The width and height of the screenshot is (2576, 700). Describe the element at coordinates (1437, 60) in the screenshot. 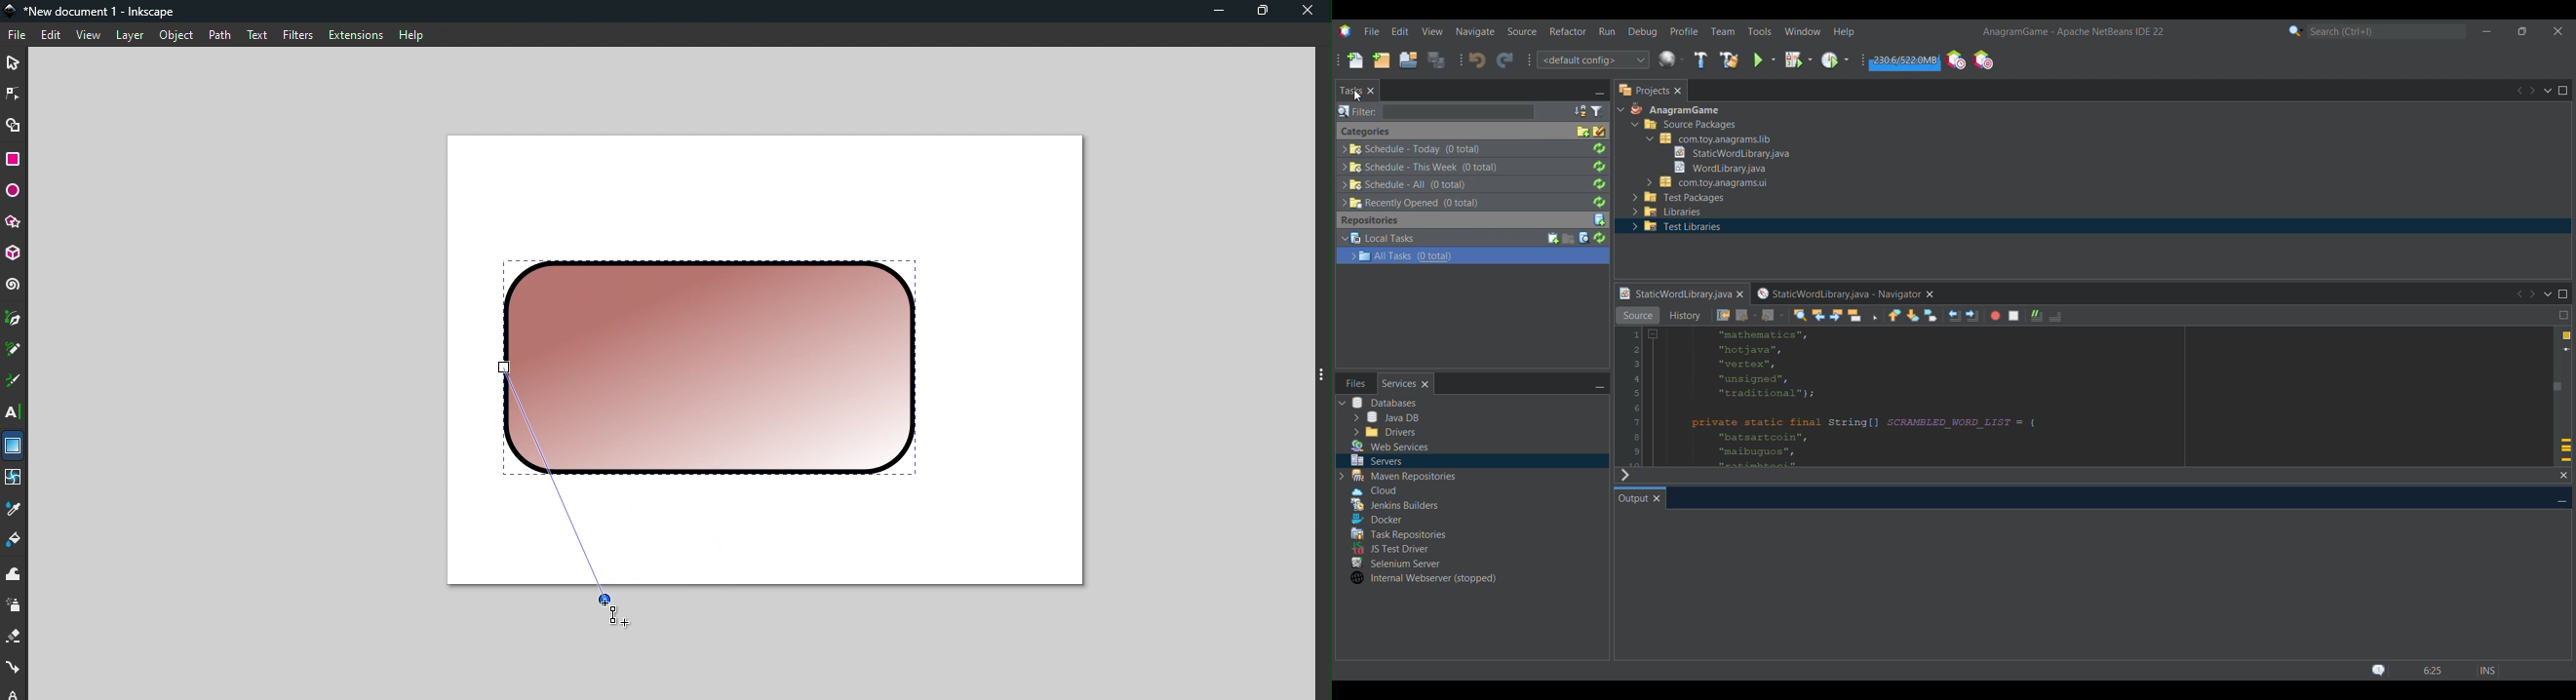

I see `Save all` at that location.